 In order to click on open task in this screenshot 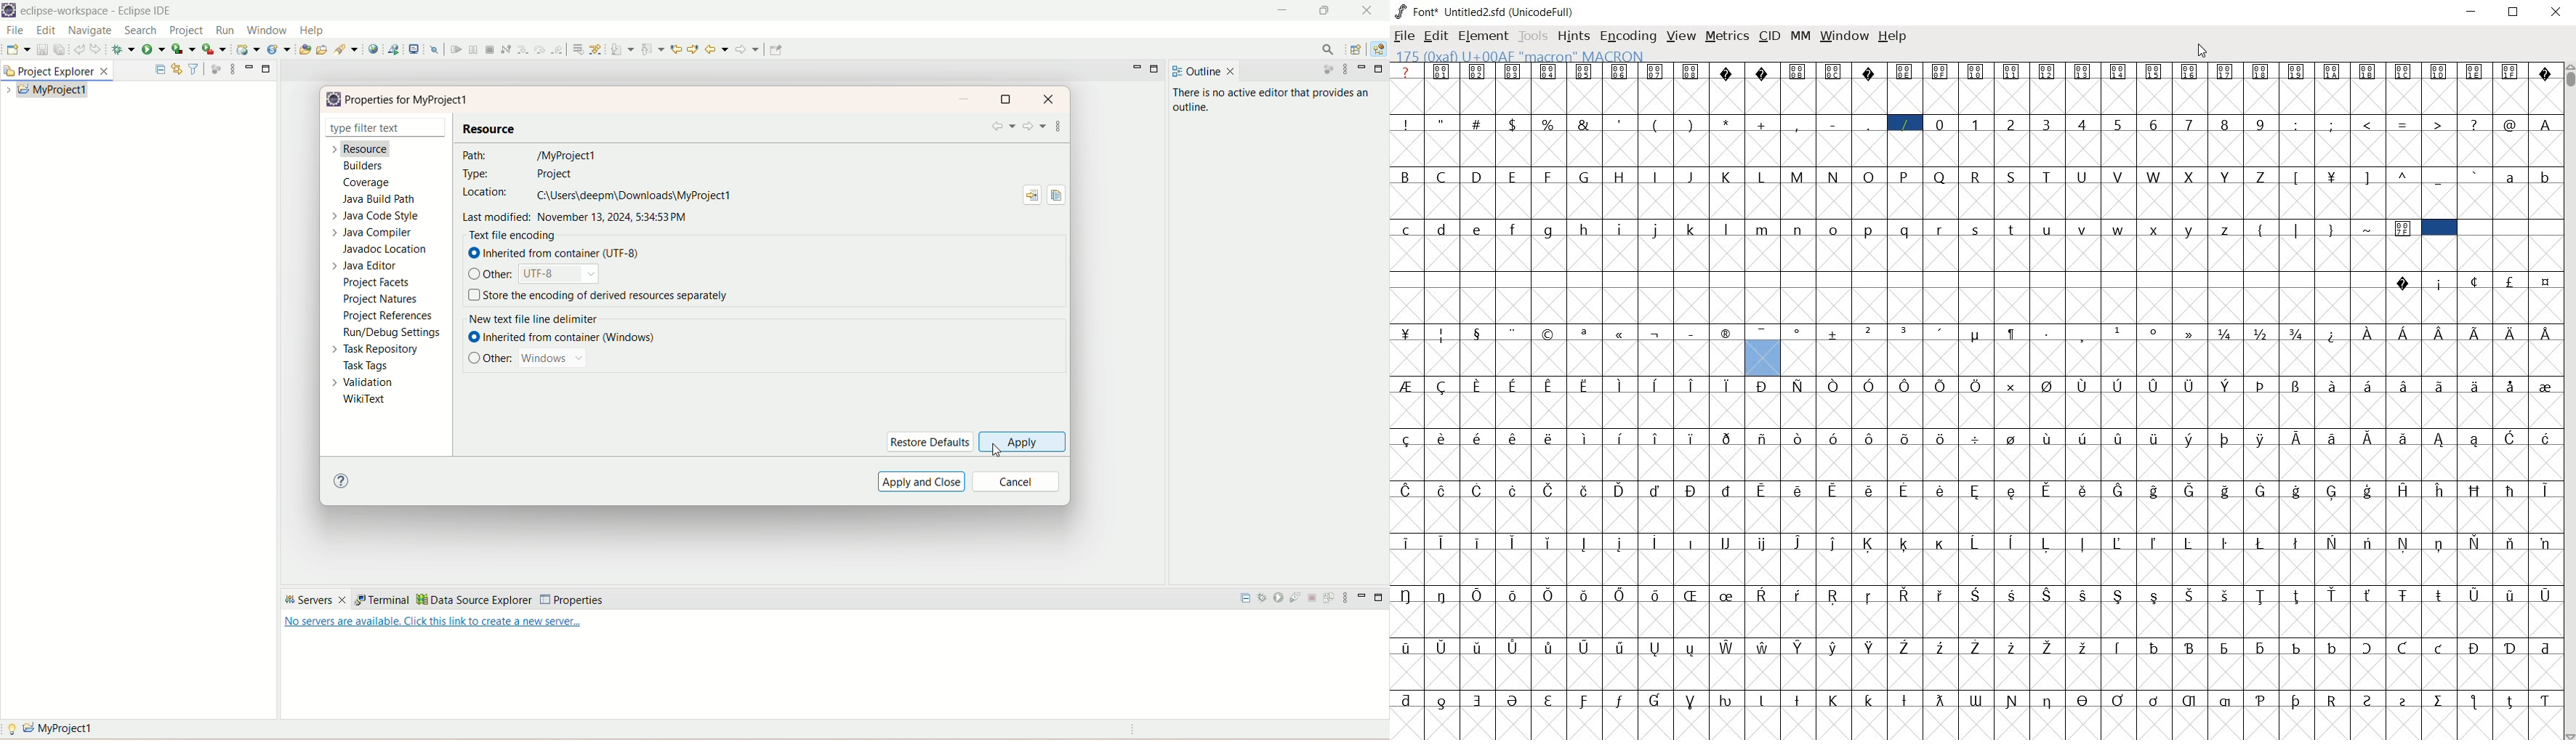, I will do `click(323, 49)`.